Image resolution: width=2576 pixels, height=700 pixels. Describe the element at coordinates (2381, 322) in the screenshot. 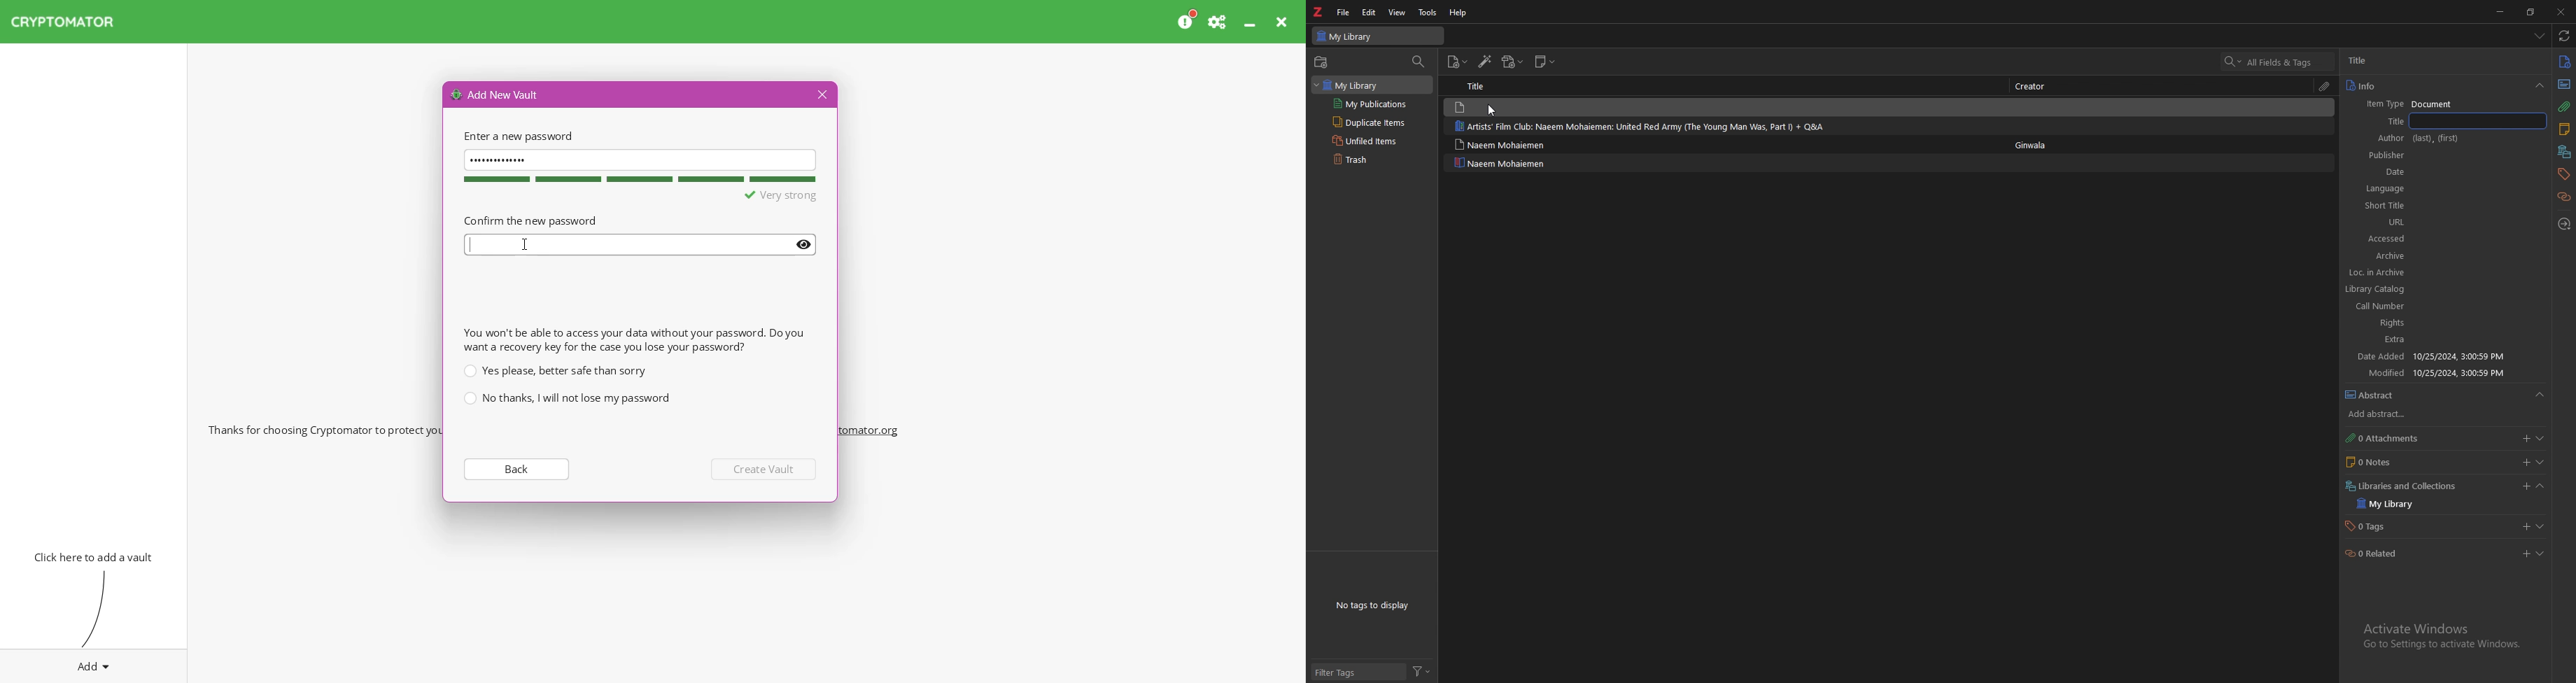

I see `ISBN` at that location.